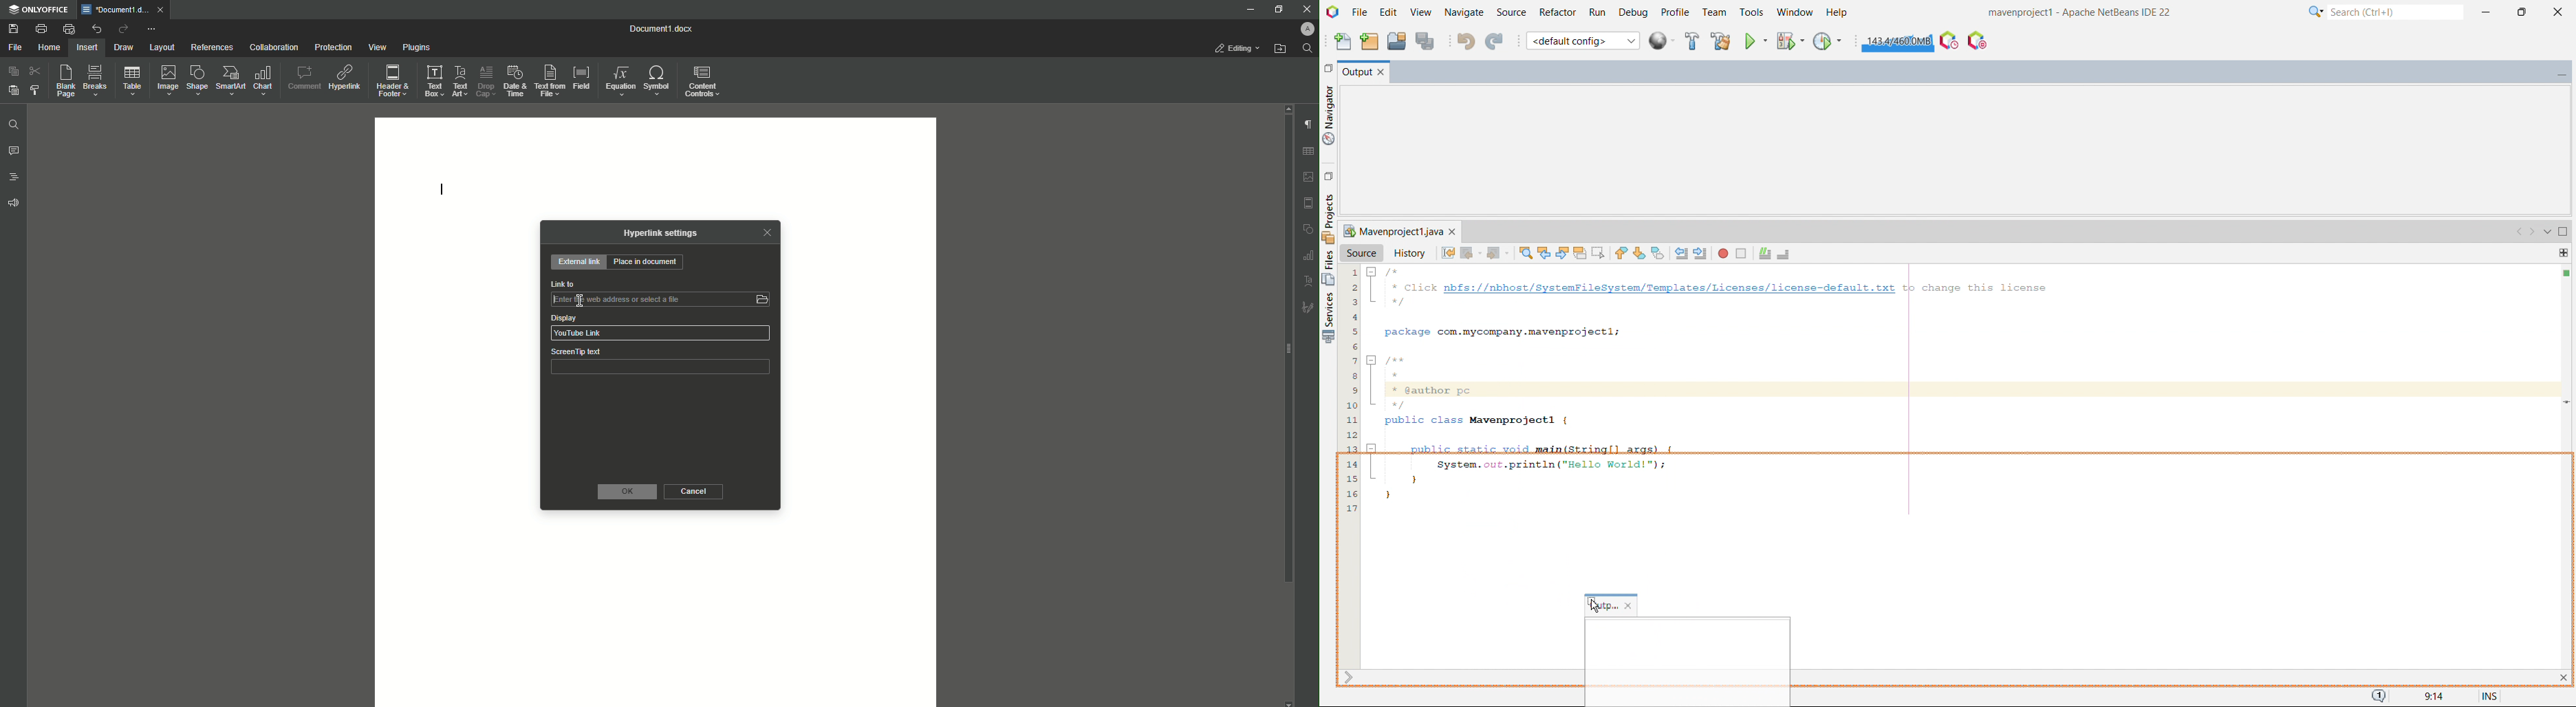 This screenshot has width=2576, height=728. I want to click on save all, so click(1424, 40).